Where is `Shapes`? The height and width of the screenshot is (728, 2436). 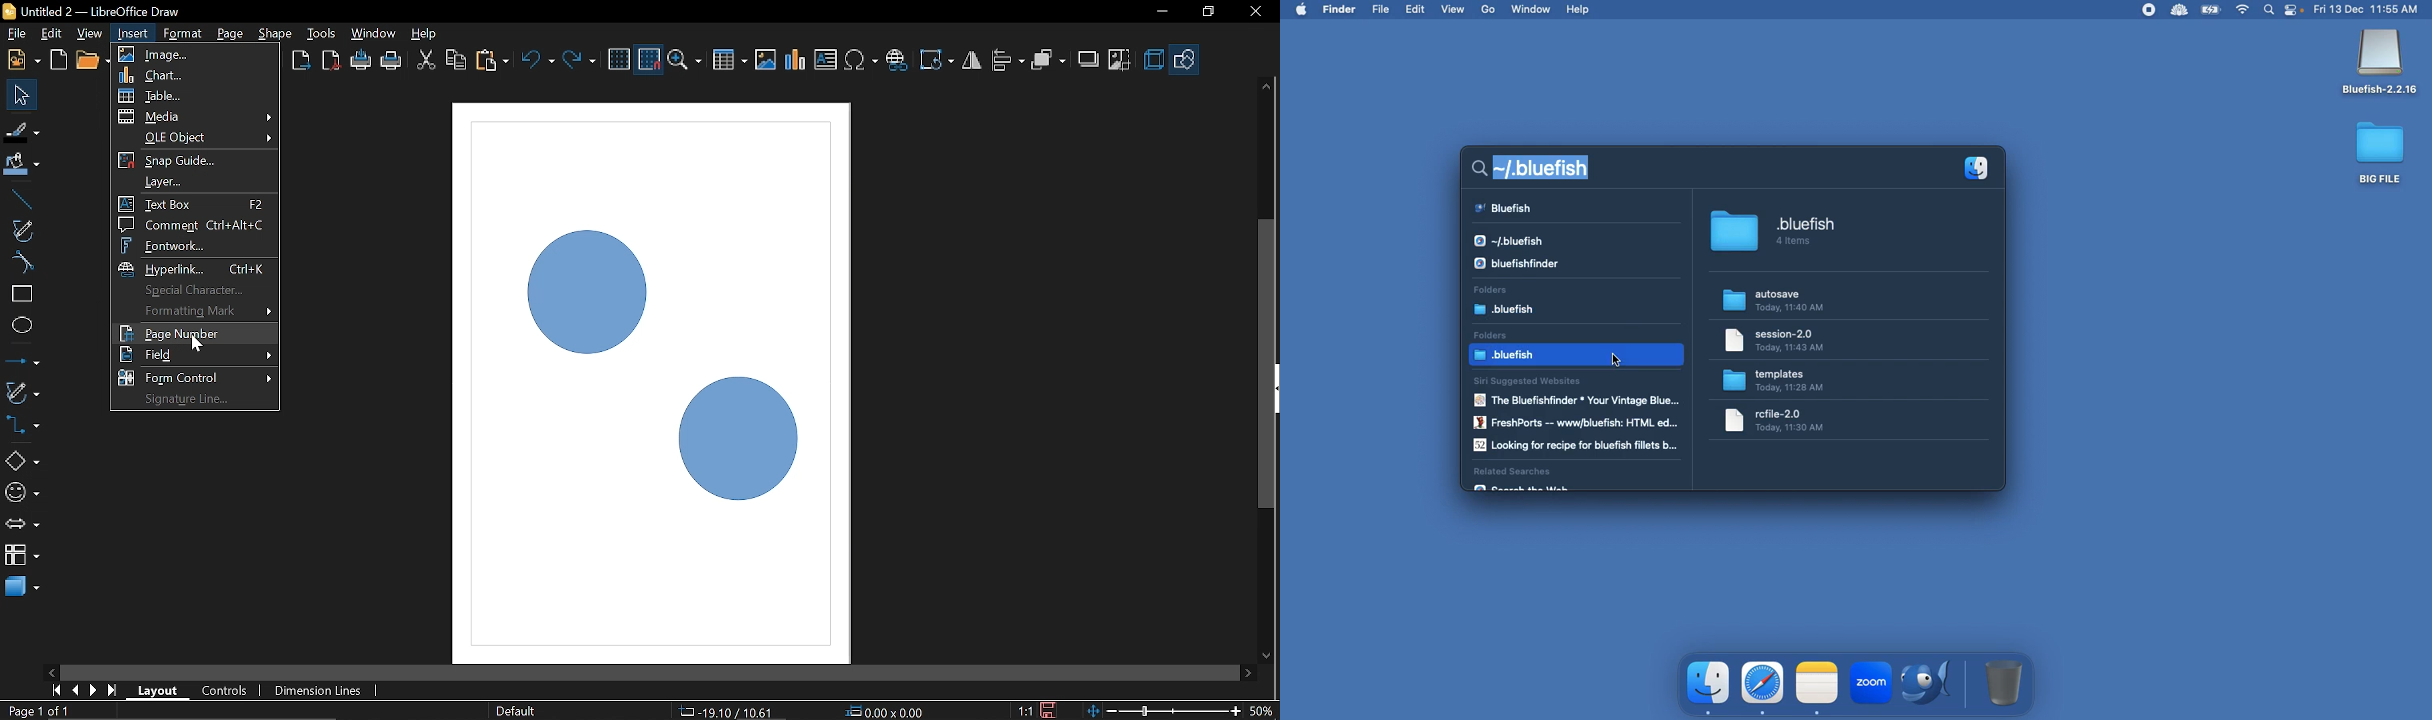
Shapes is located at coordinates (21, 460).